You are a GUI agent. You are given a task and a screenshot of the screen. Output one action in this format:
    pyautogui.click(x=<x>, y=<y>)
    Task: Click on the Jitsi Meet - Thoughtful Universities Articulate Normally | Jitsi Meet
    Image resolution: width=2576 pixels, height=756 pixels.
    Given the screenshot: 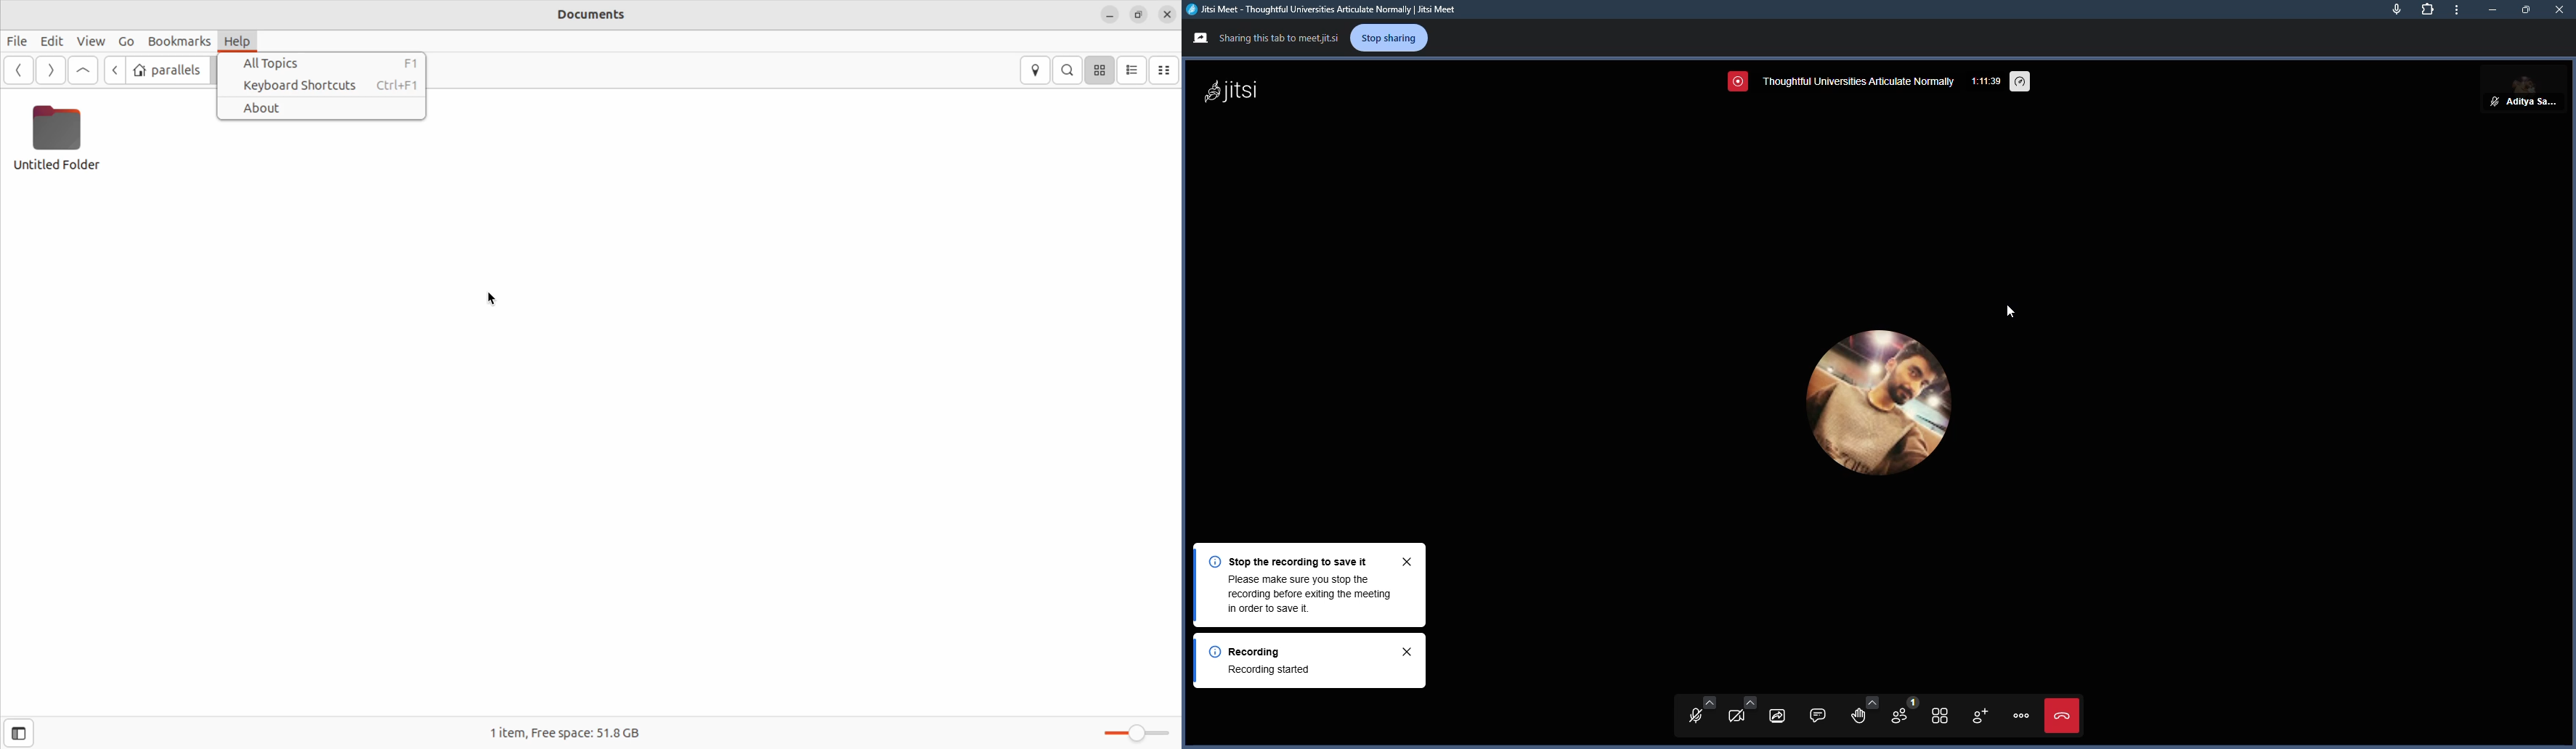 What is the action you would take?
    pyautogui.click(x=1340, y=11)
    